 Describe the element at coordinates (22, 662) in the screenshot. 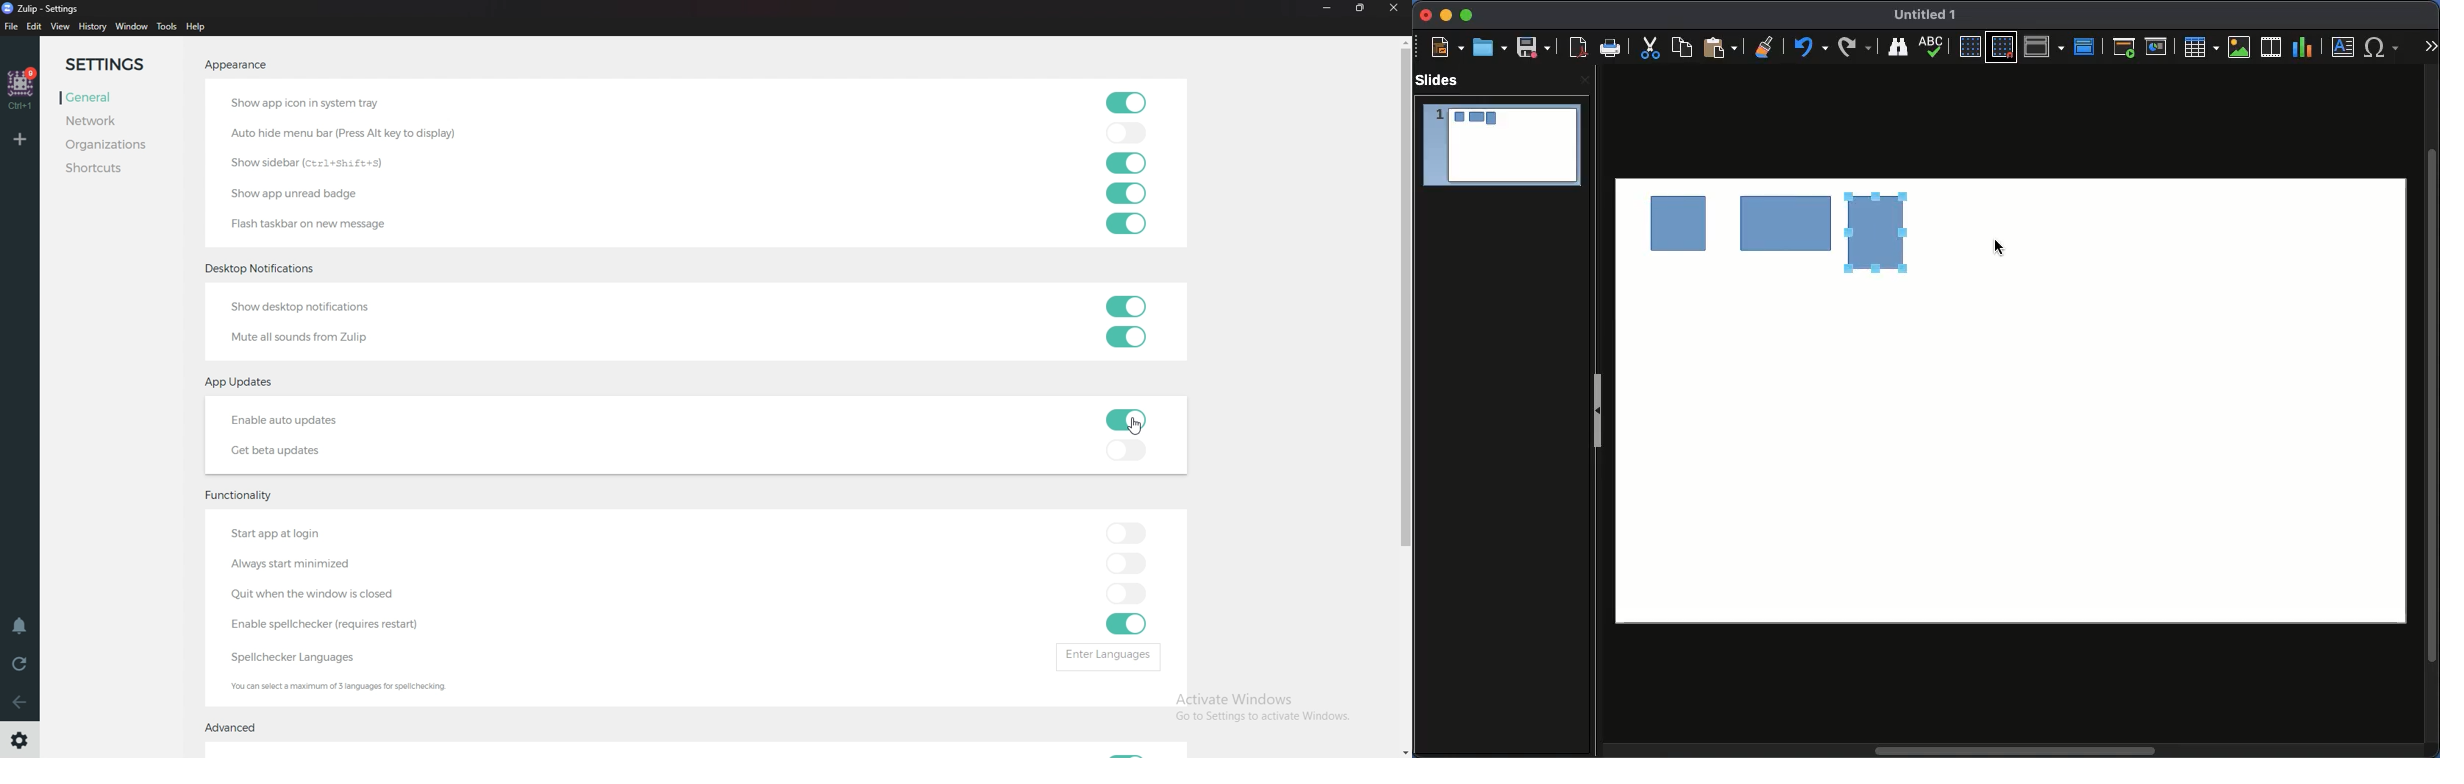

I see `Reload` at that location.